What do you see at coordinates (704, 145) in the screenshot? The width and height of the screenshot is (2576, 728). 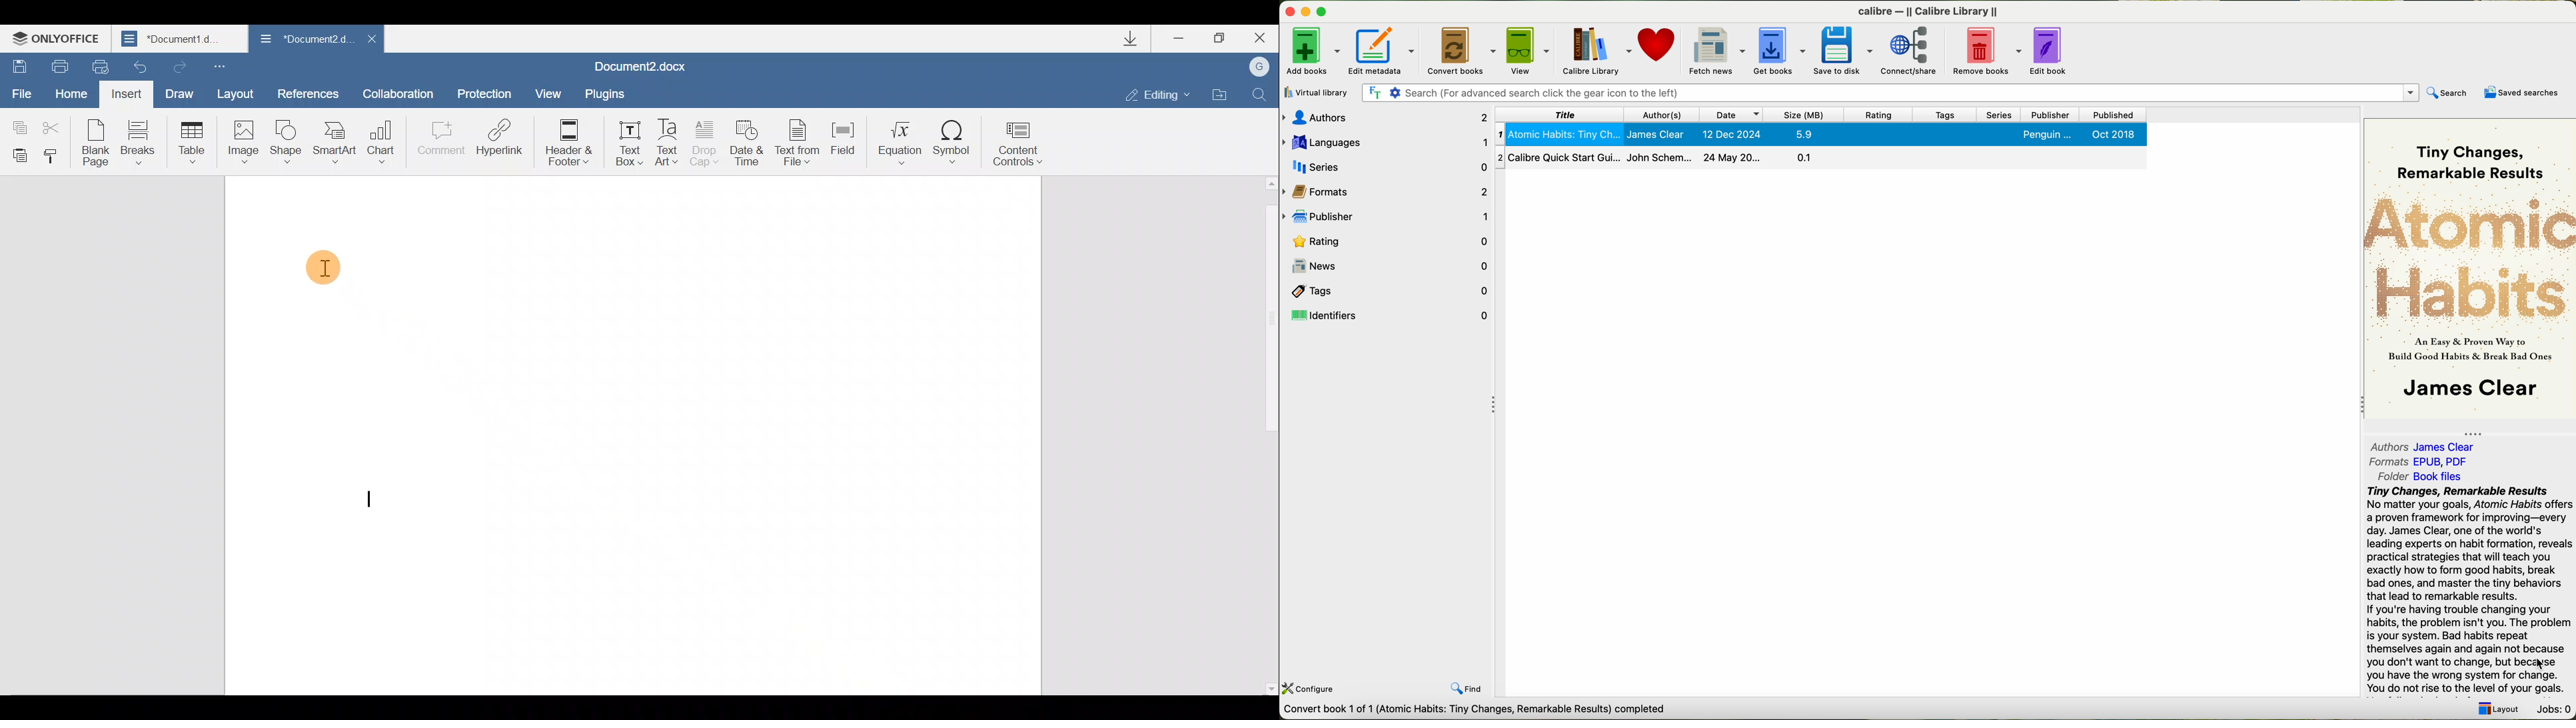 I see `Drop cap` at bounding box center [704, 145].